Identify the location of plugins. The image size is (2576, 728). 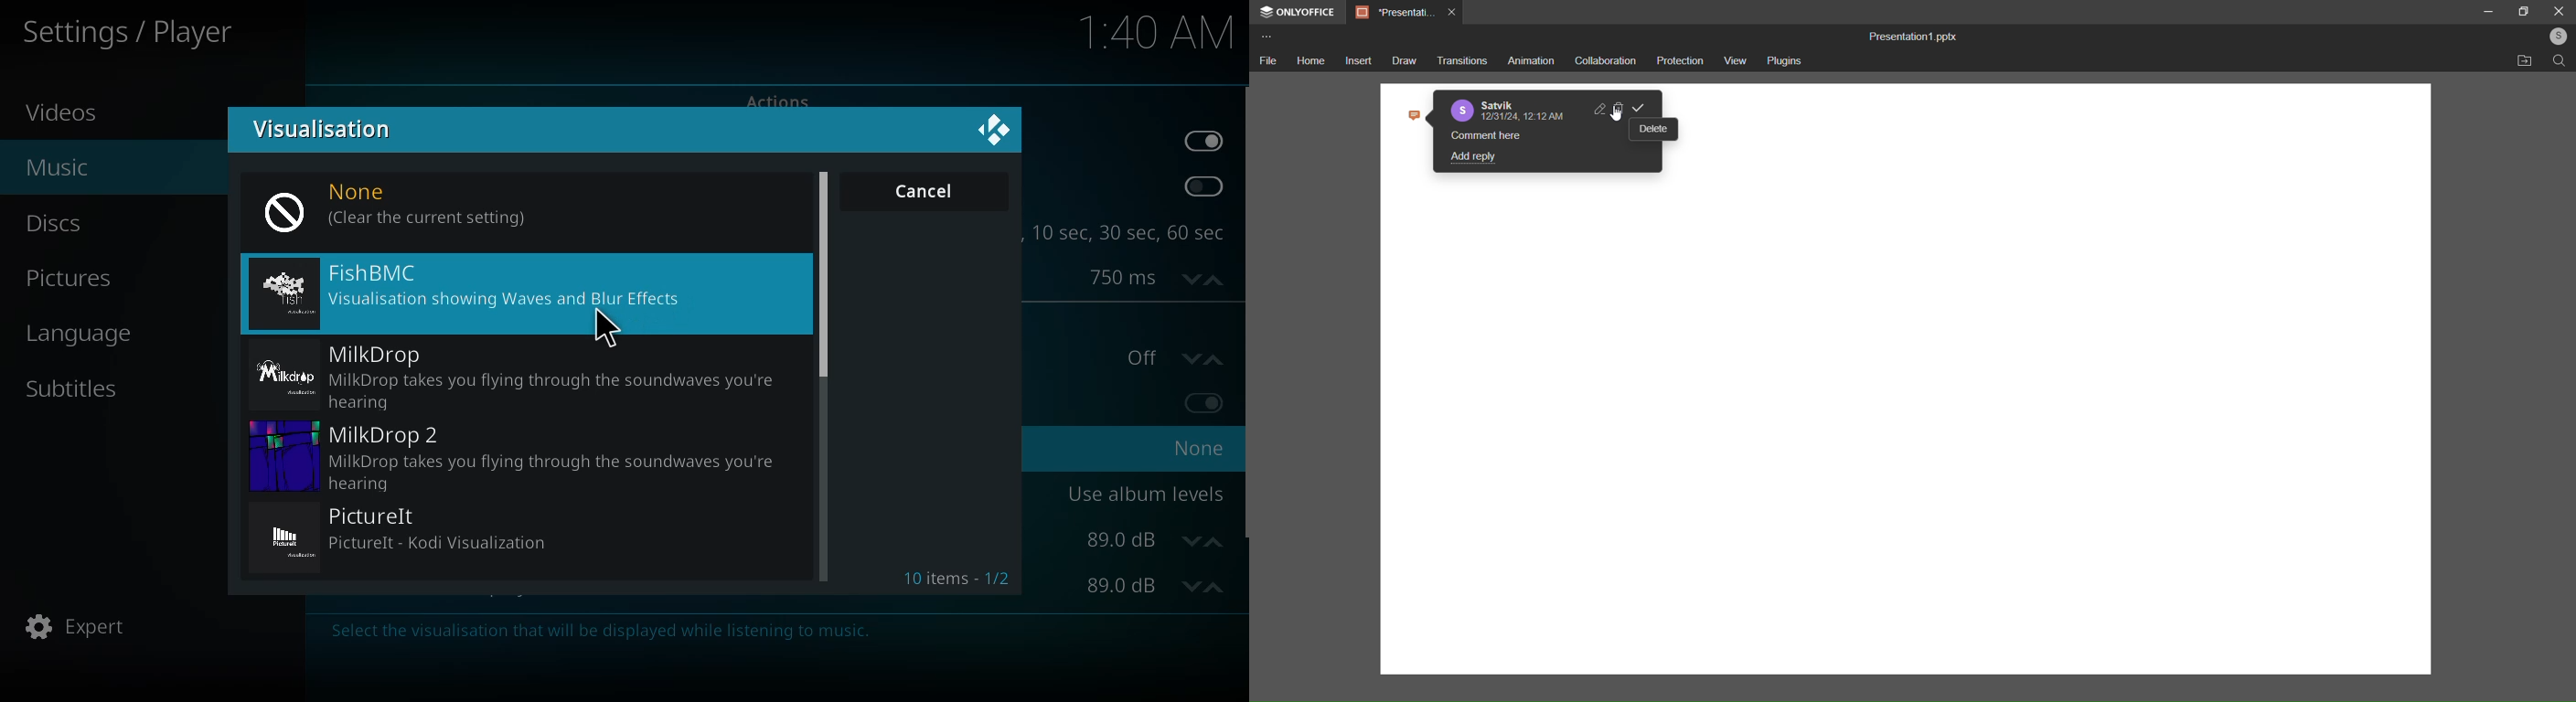
(1788, 61).